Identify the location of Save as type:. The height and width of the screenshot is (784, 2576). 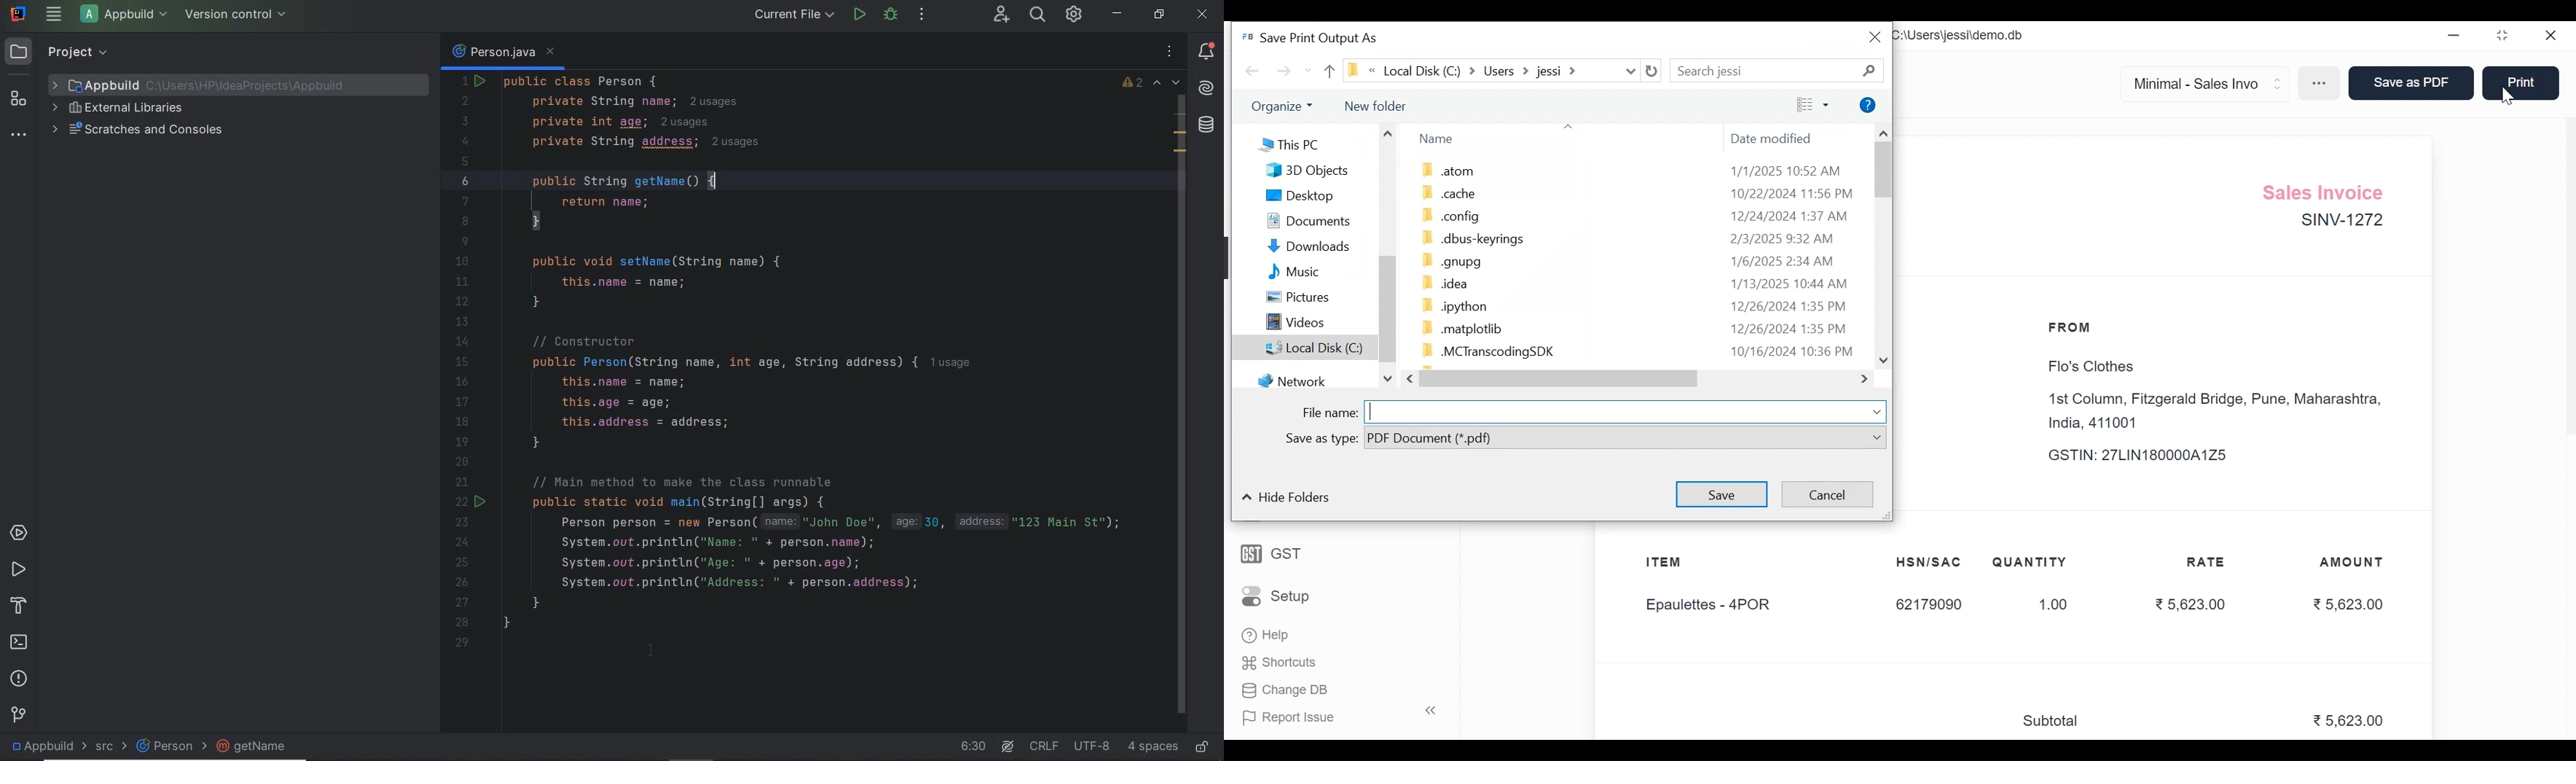
(1322, 438).